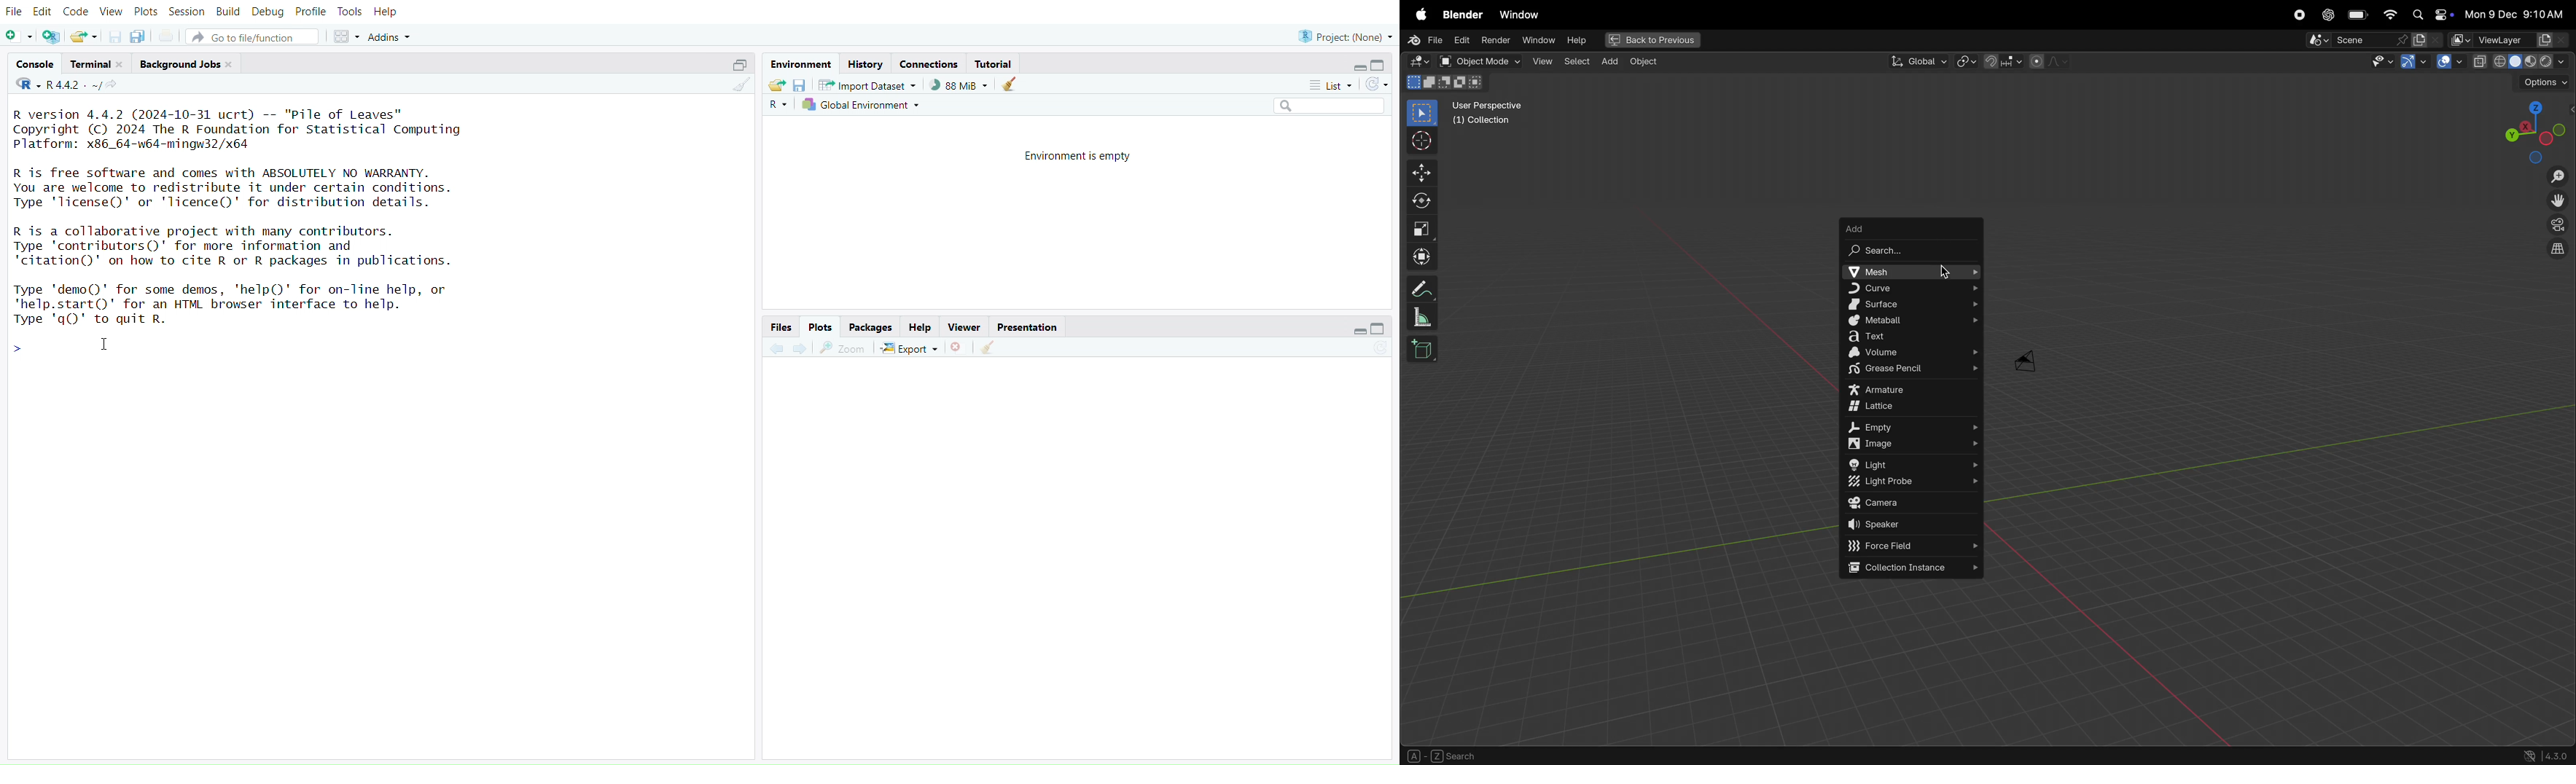 This screenshot has height=784, width=2576. Describe the element at coordinates (2358, 16) in the screenshot. I see `battery` at that location.